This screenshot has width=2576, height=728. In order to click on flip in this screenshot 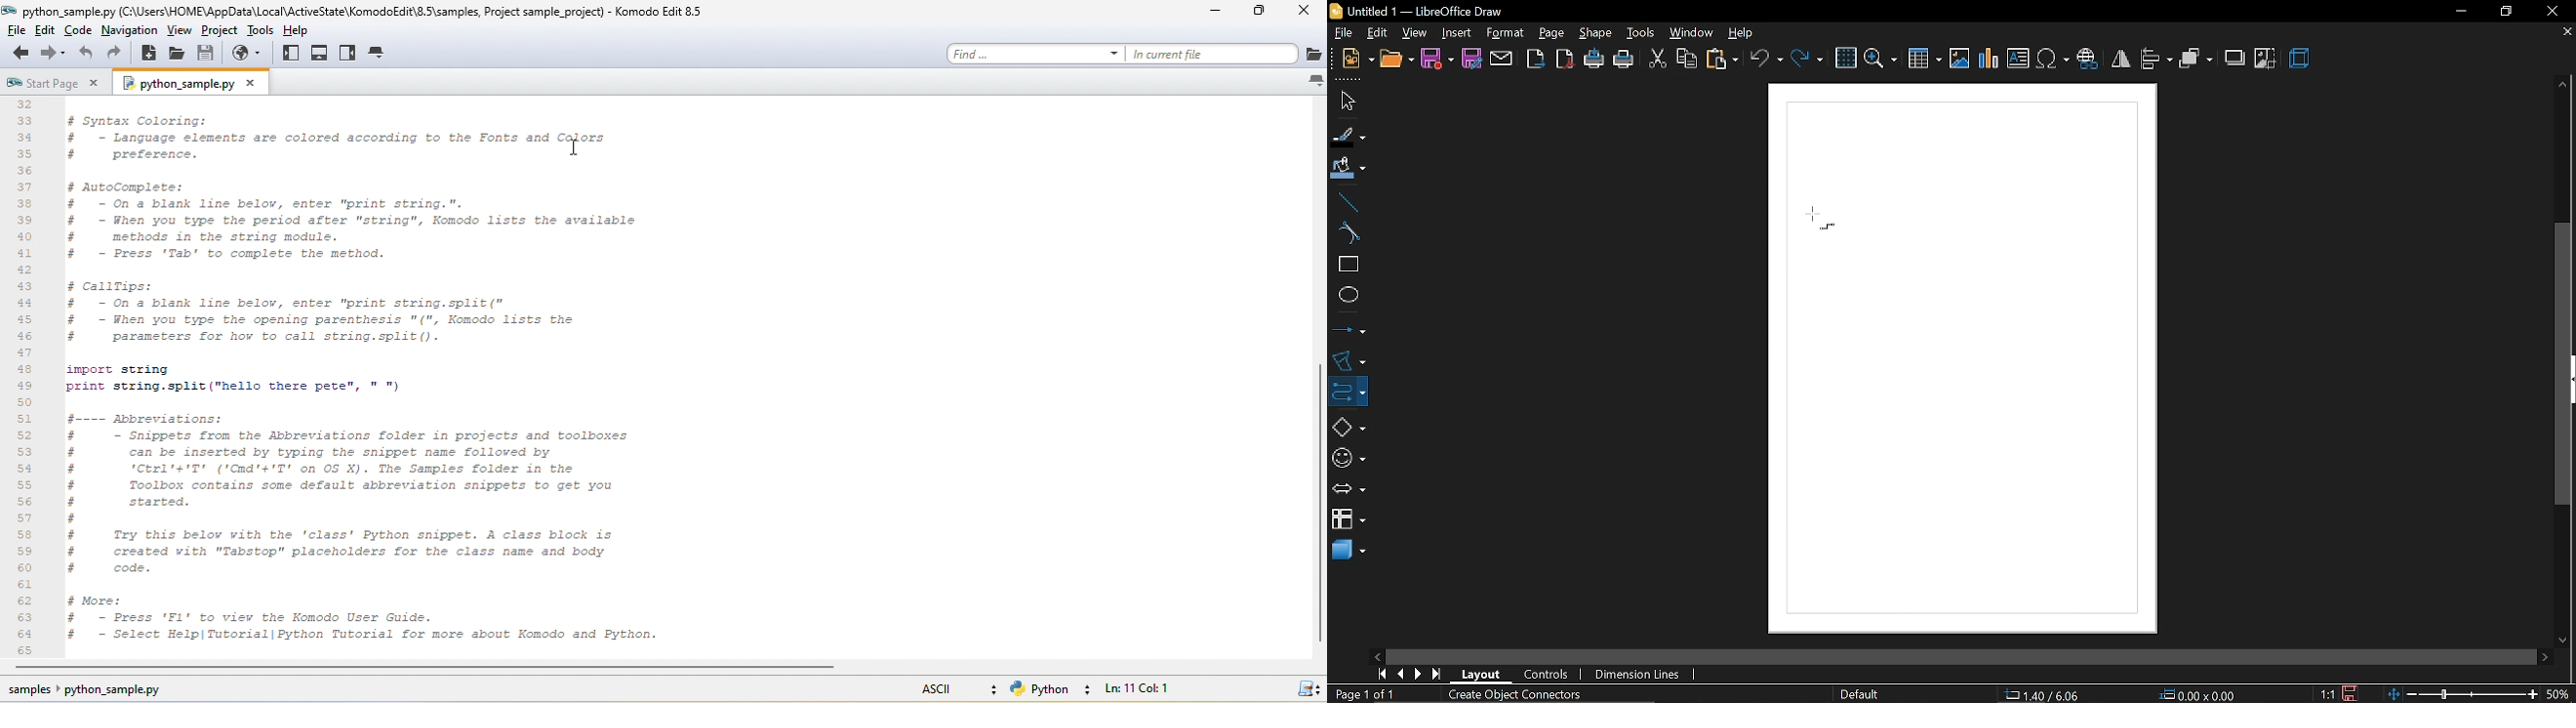, I will do `click(2119, 60)`.